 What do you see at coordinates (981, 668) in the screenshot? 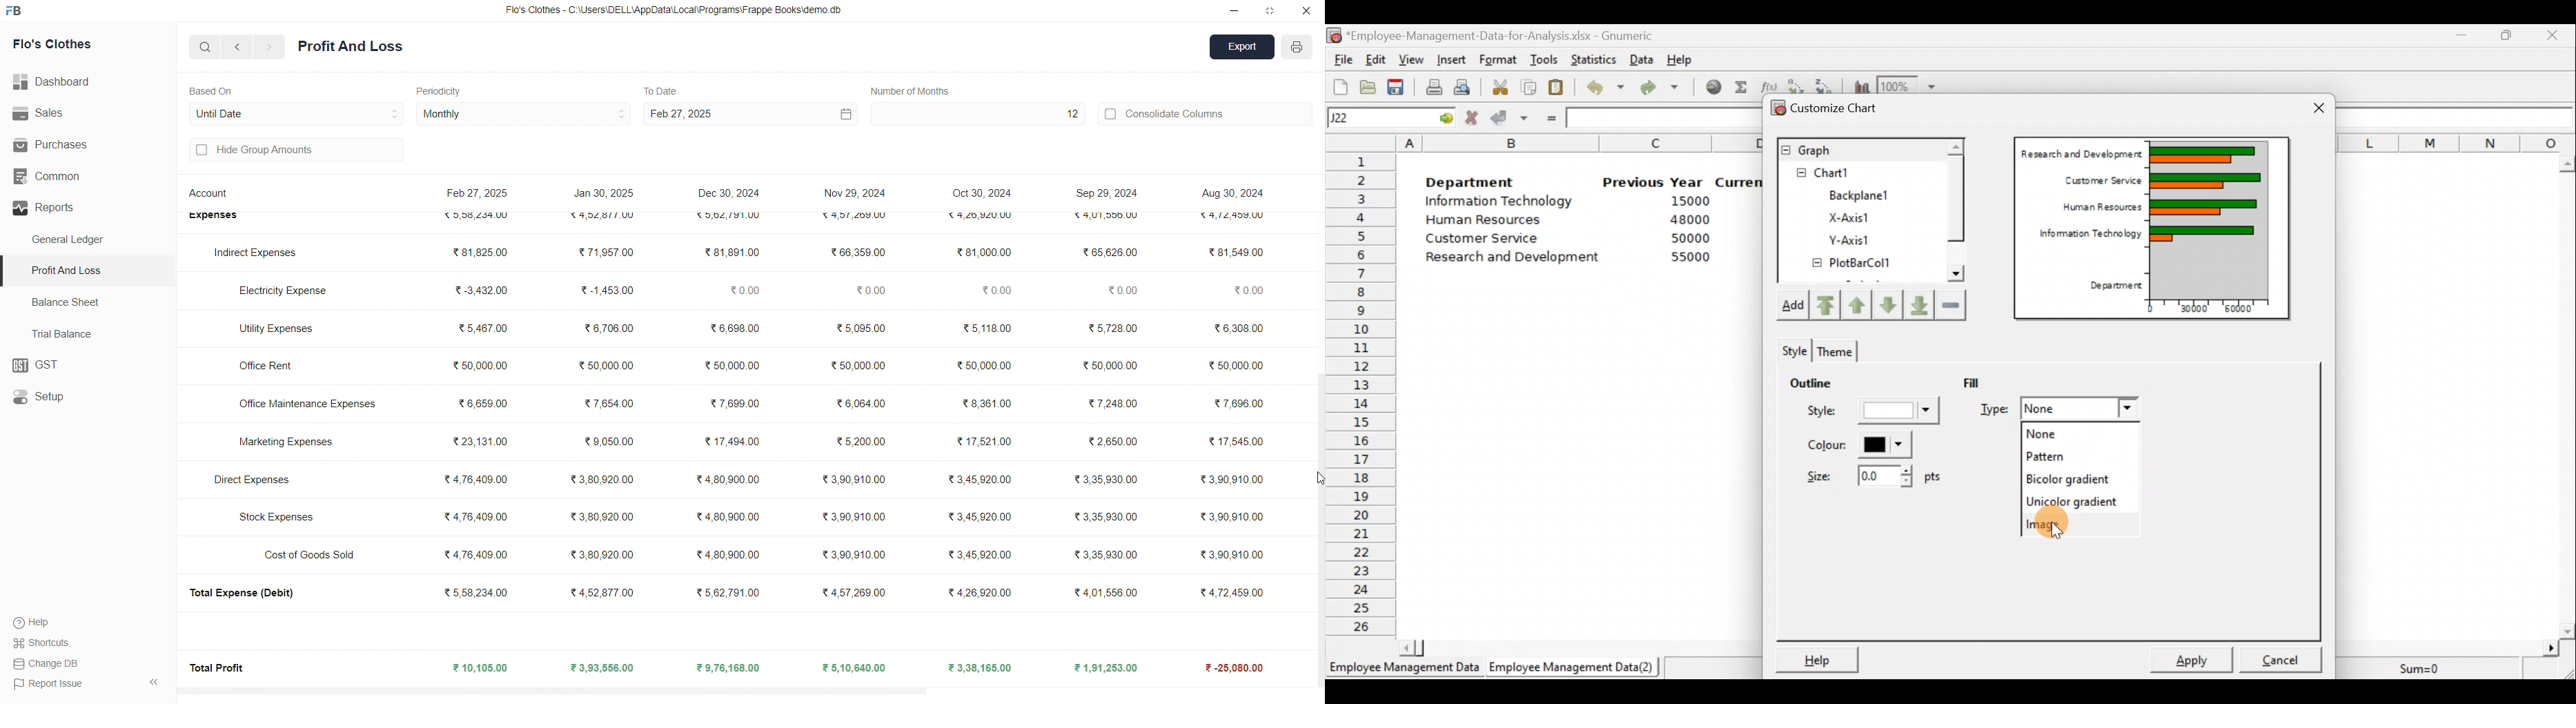
I see `₹3,38,165.00` at bounding box center [981, 668].